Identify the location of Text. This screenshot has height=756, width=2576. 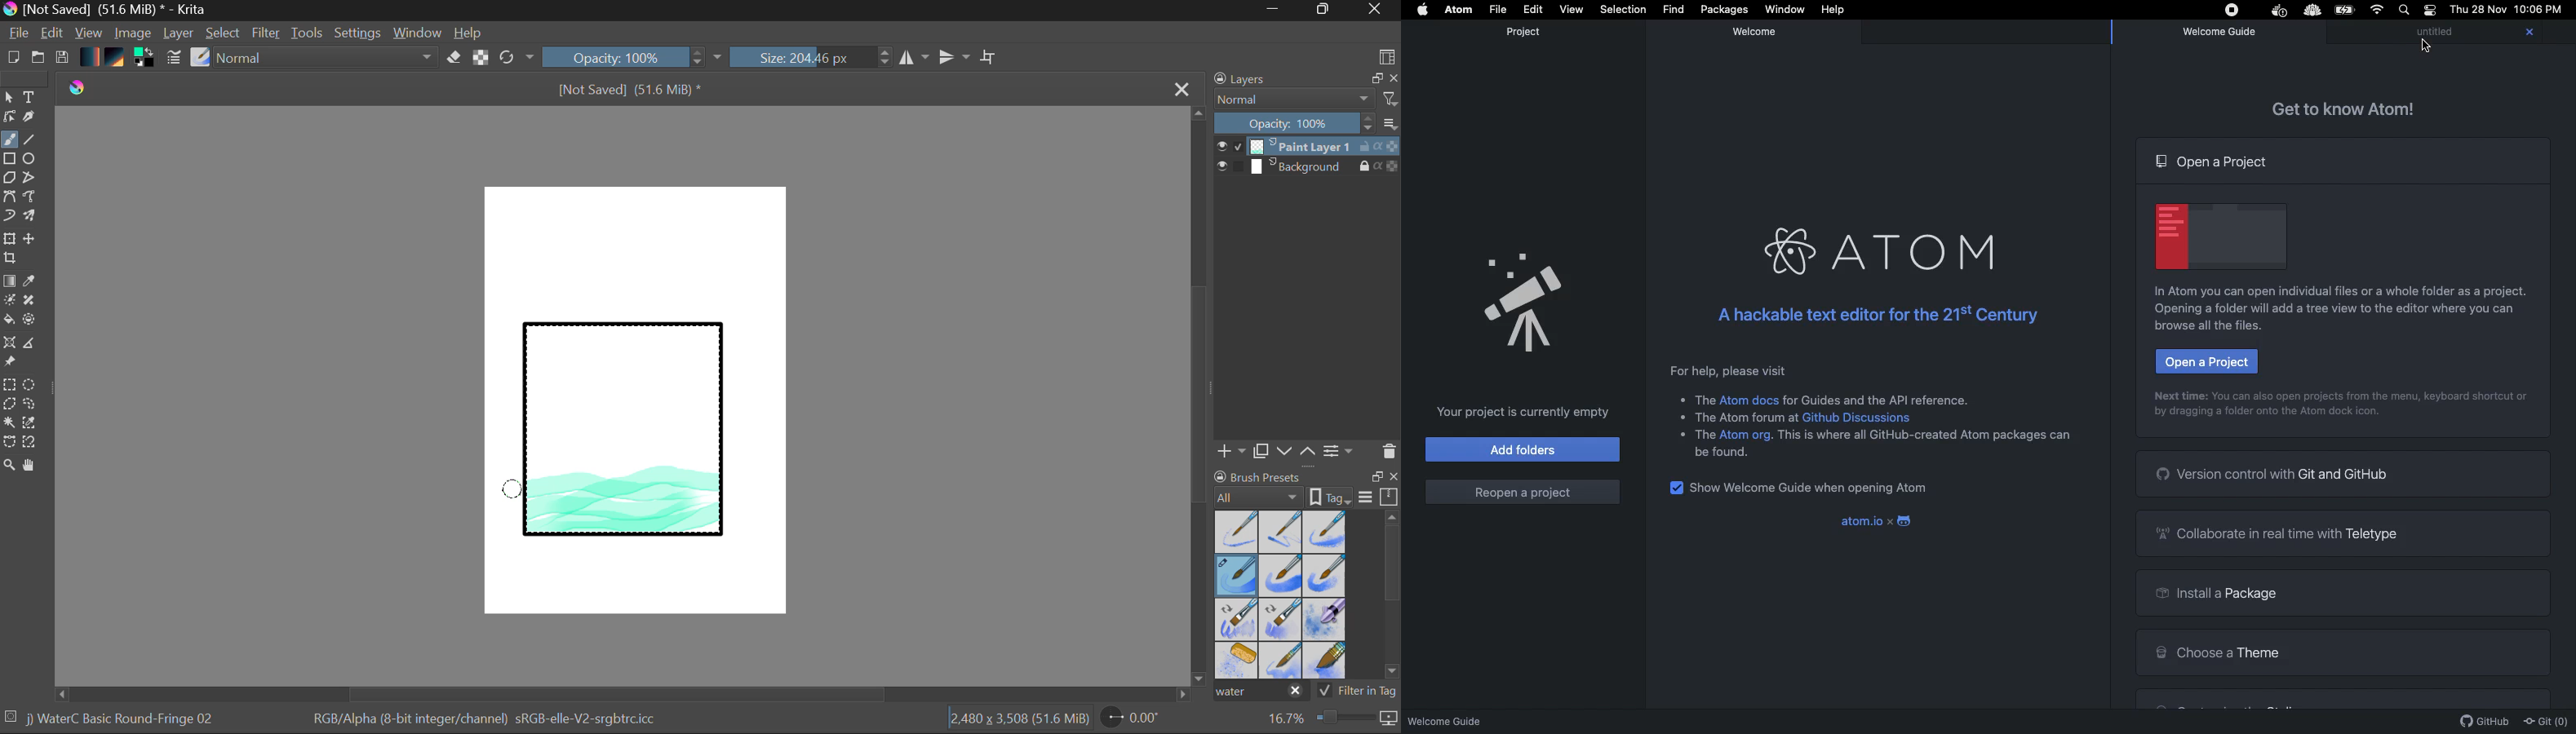
(1694, 435).